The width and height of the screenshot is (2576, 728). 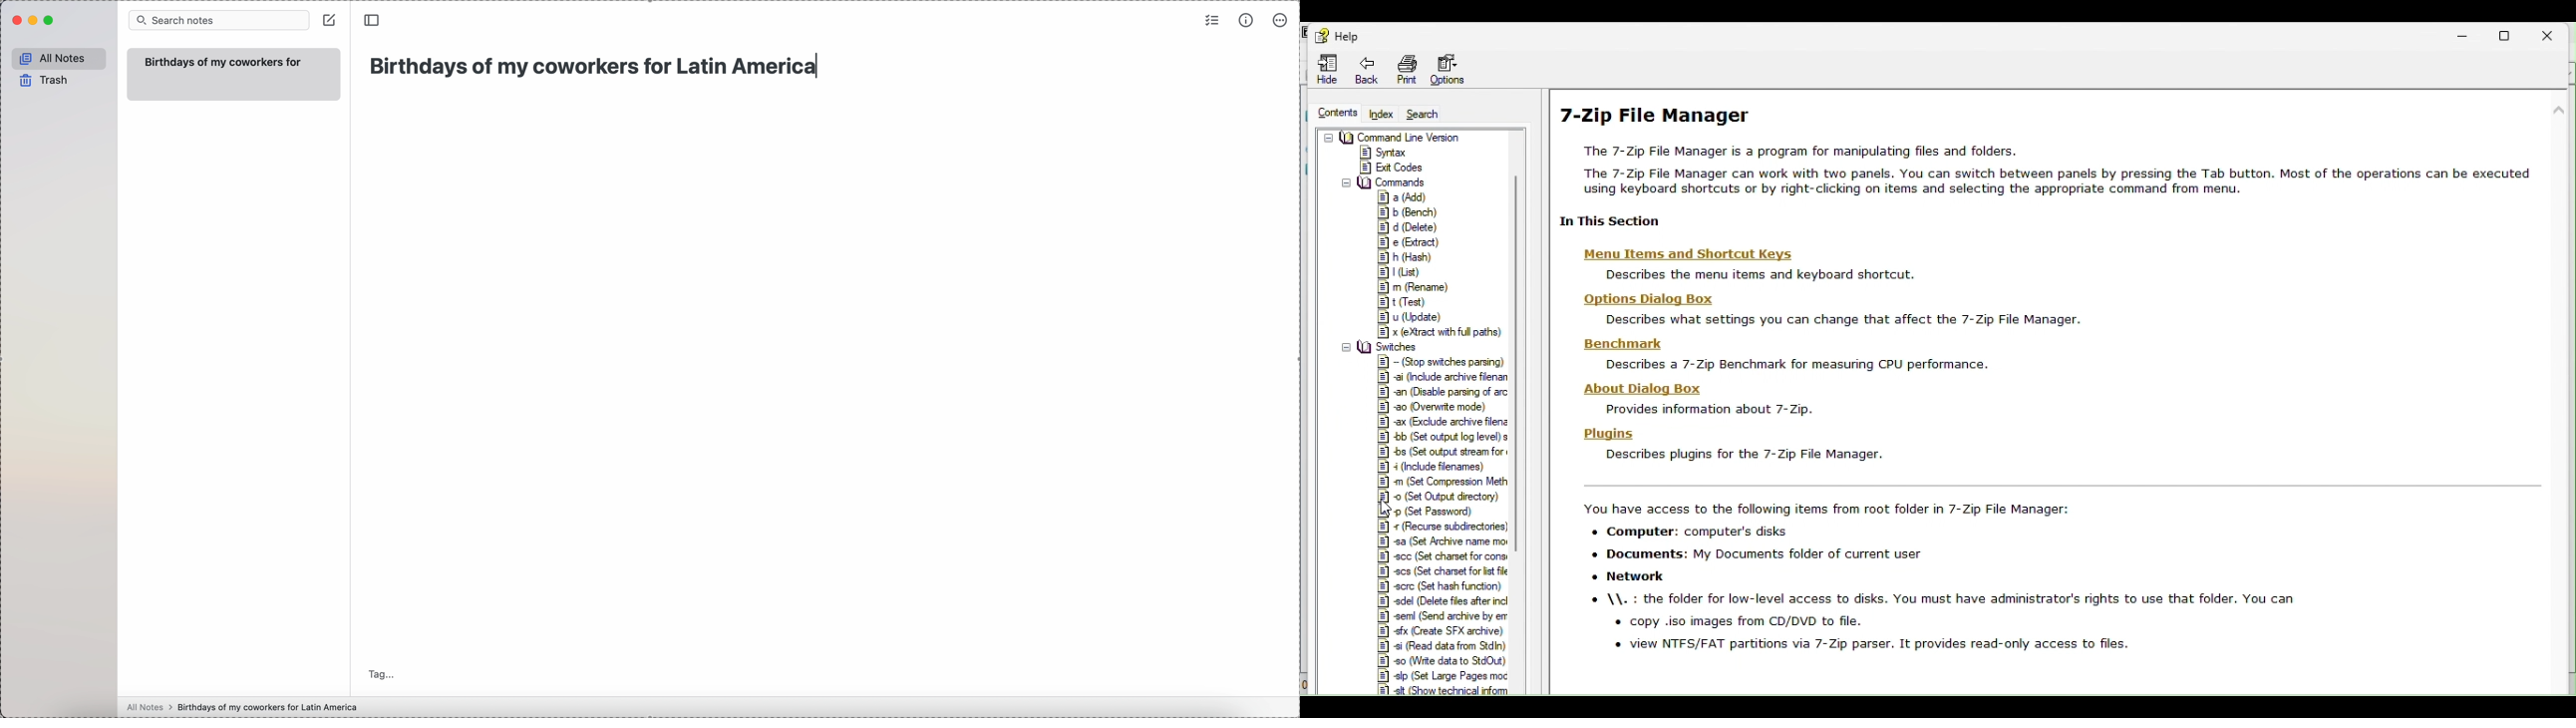 I want to click on delete Files after incl, so click(x=1442, y=601).